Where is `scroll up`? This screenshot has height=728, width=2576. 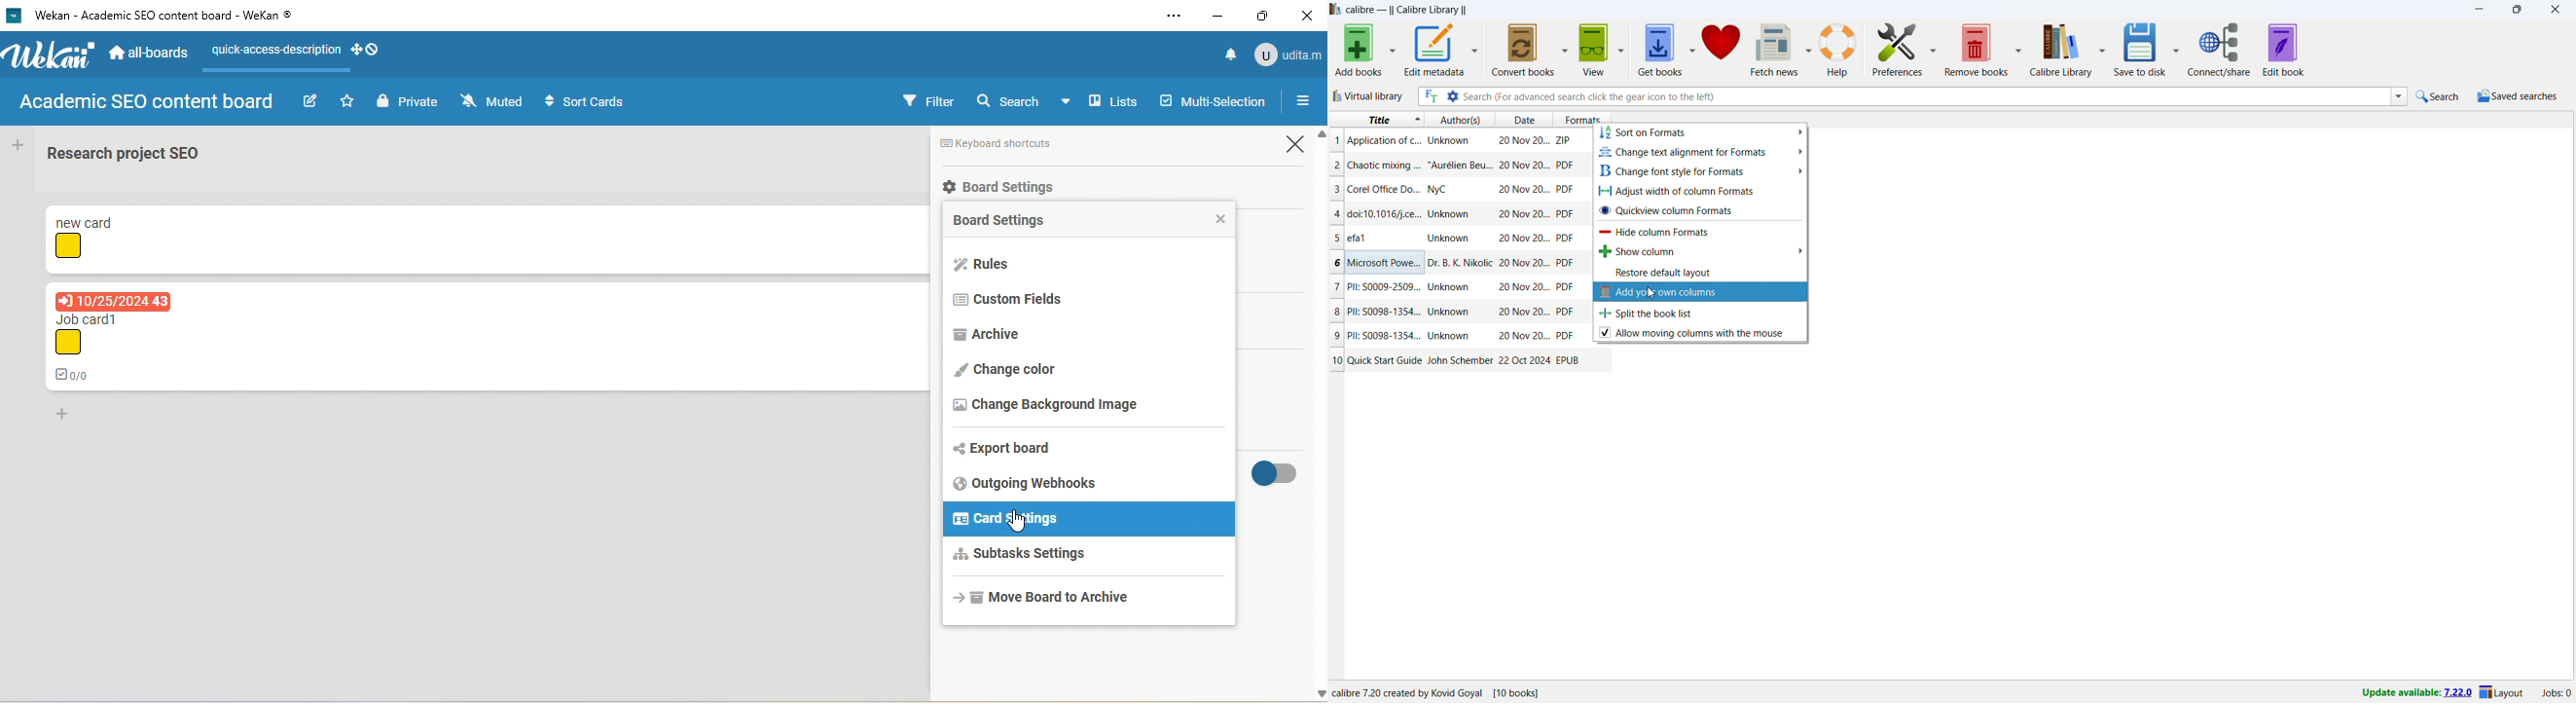
scroll up is located at coordinates (1319, 131).